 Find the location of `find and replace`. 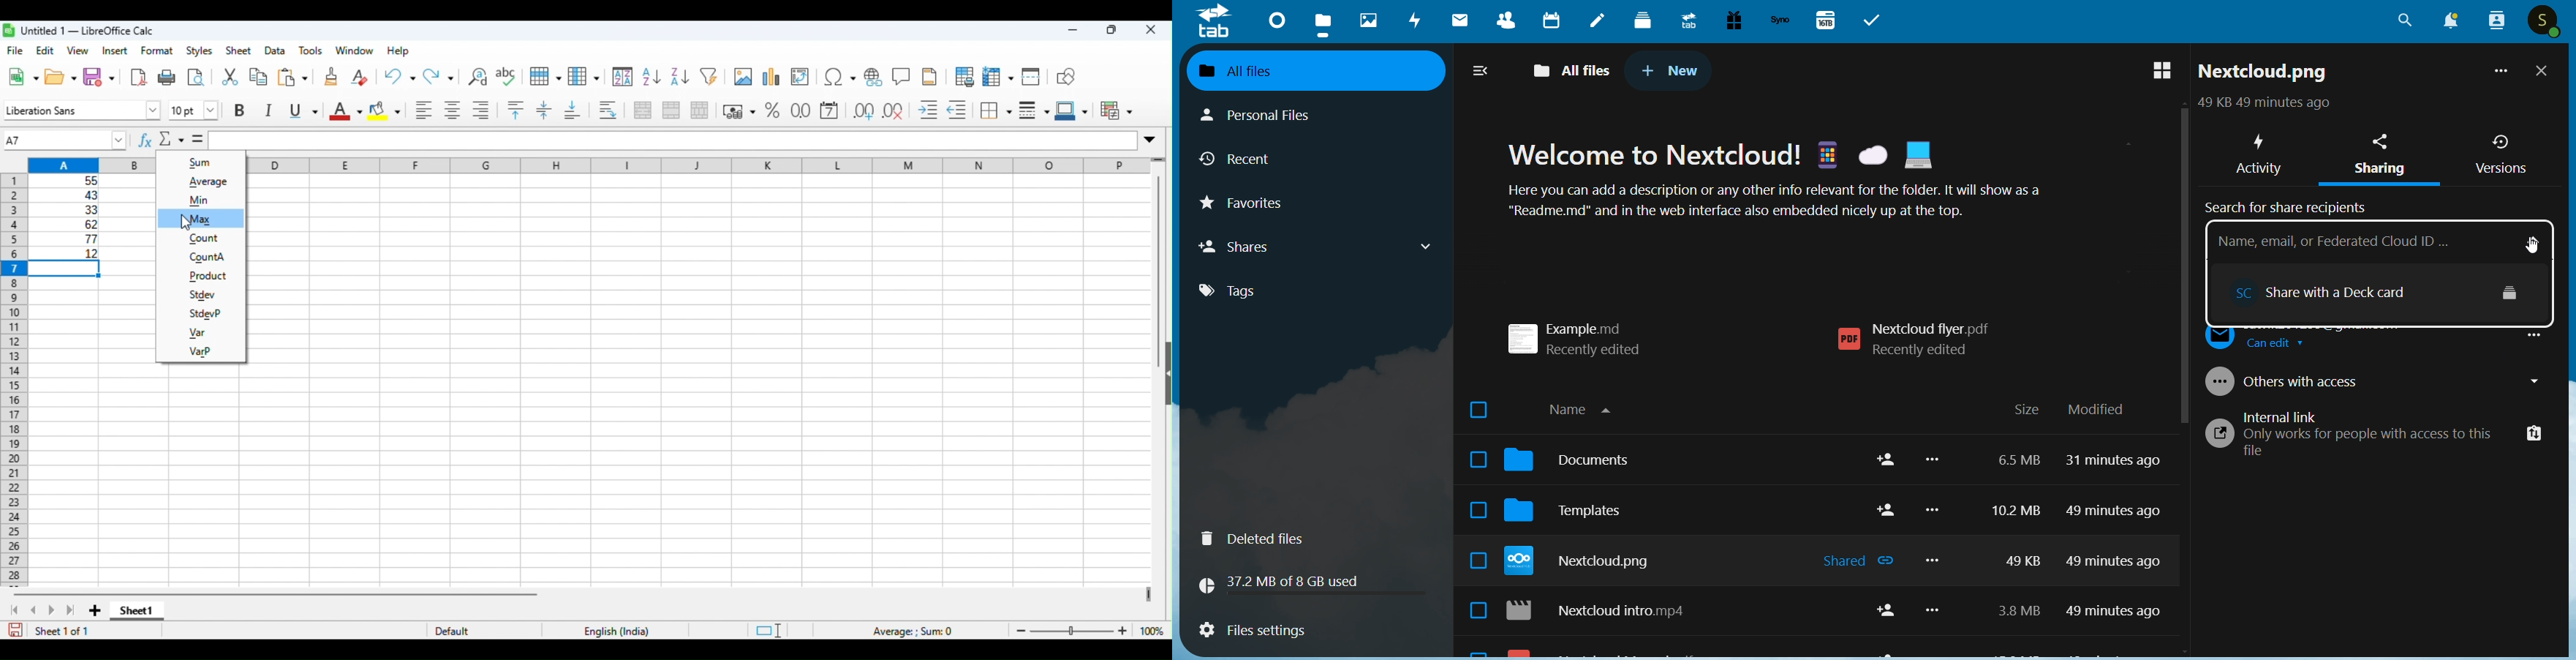

find and replace is located at coordinates (477, 76).